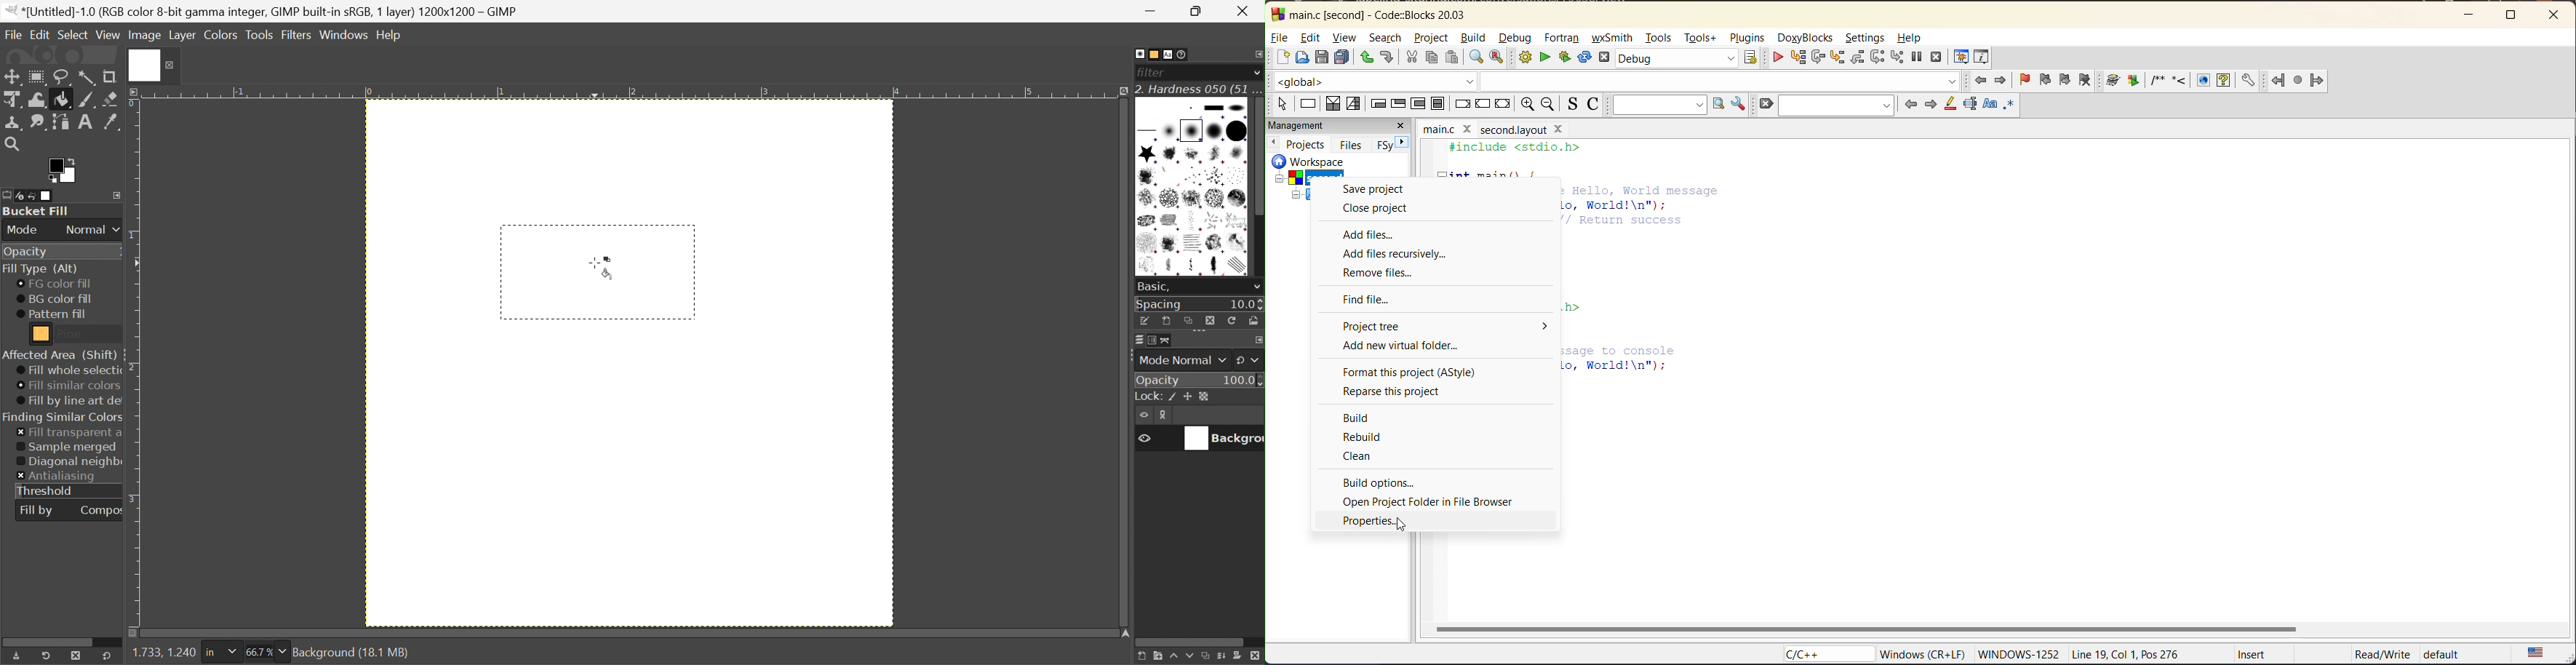 The width and height of the screenshot is (2576, 672). Describe the element at coordinates (1253, 320) in the screenshot. I see `Open brush as images` at that location.